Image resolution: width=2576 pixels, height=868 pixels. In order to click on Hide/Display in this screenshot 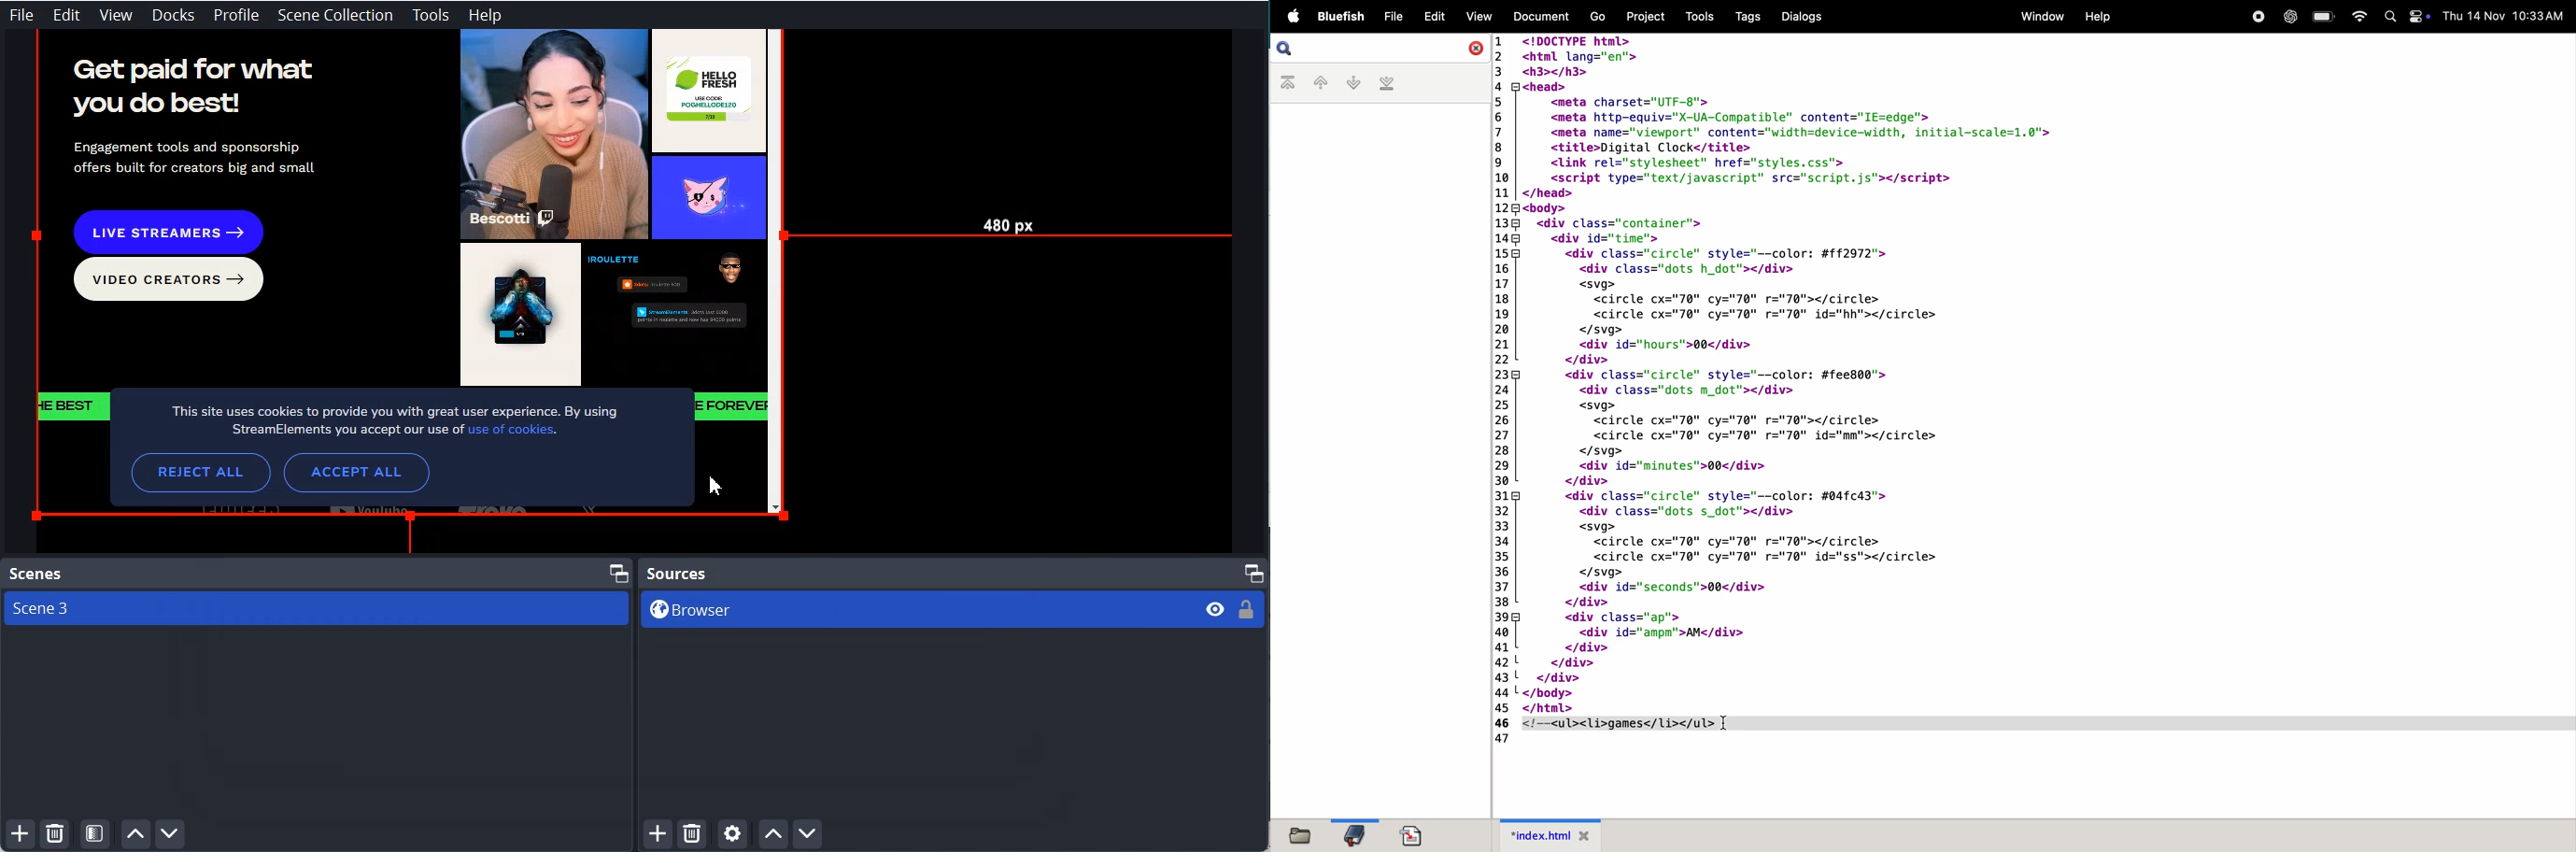, I will do `click(1213, 610)`.